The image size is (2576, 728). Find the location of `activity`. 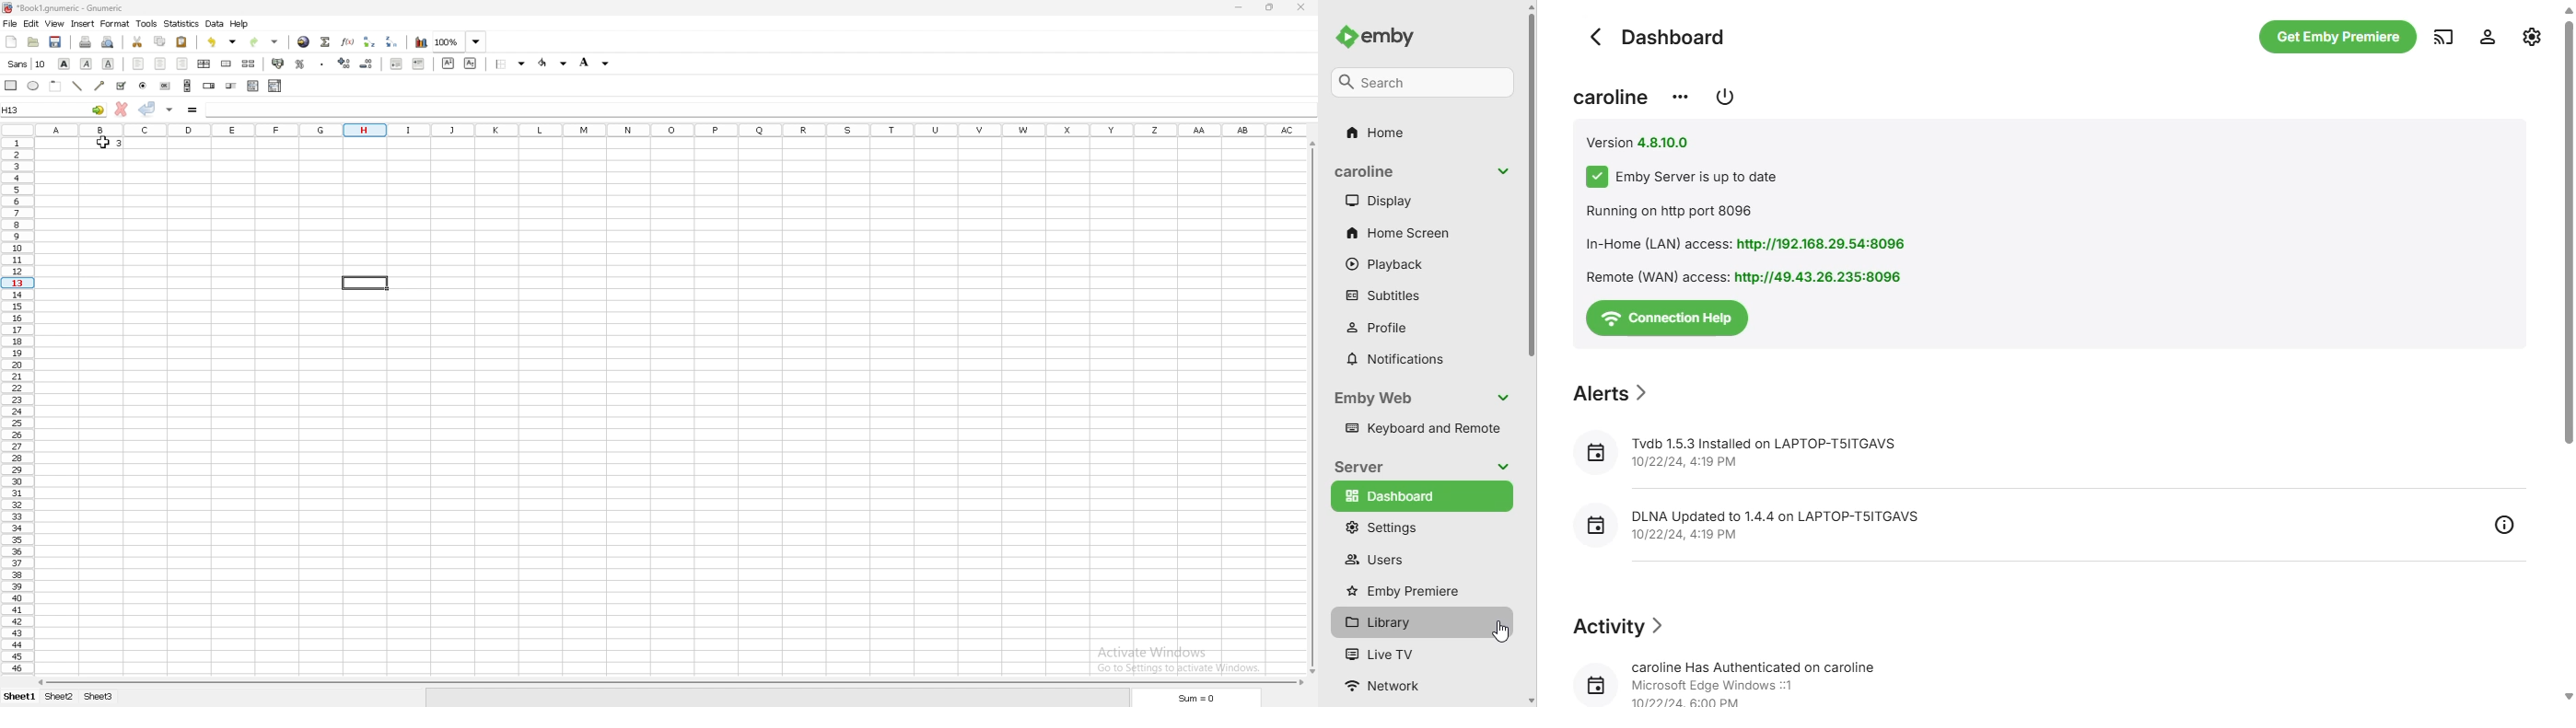

activity is located at coordinates (1616, 625).